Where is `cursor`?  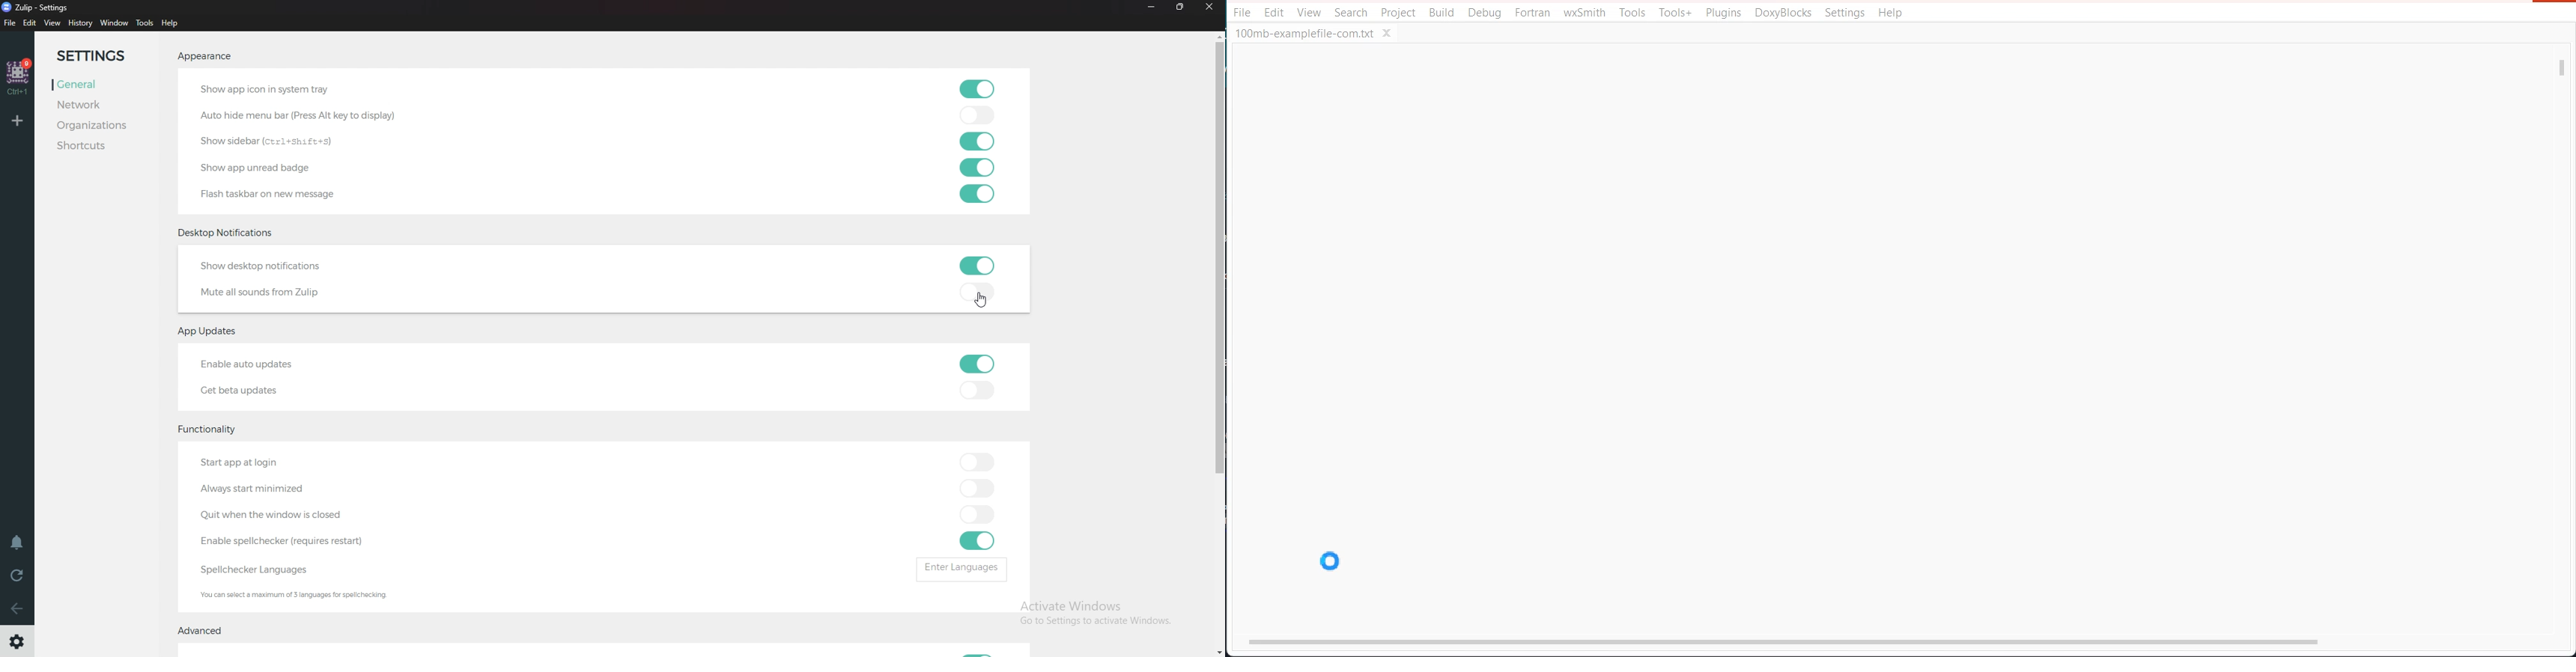
cursor is located at coordinates (984, 301).